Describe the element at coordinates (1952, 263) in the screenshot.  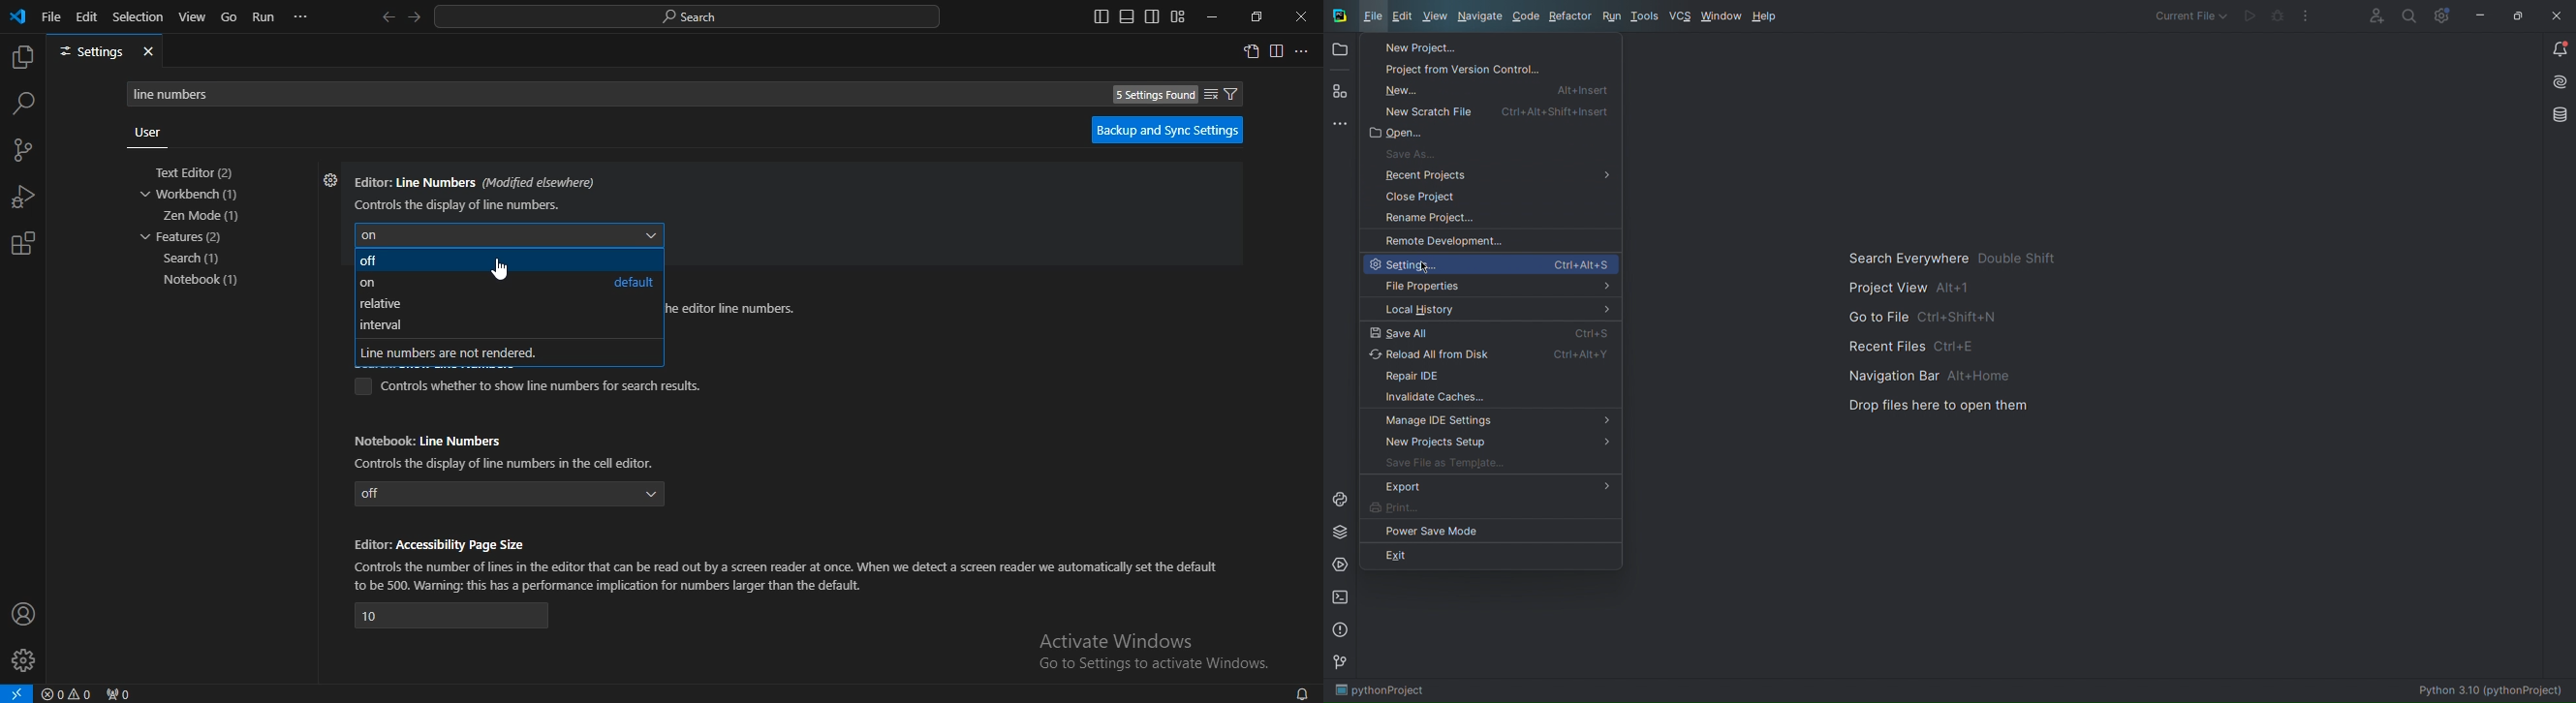
I see `Search Everywhere` at that location.